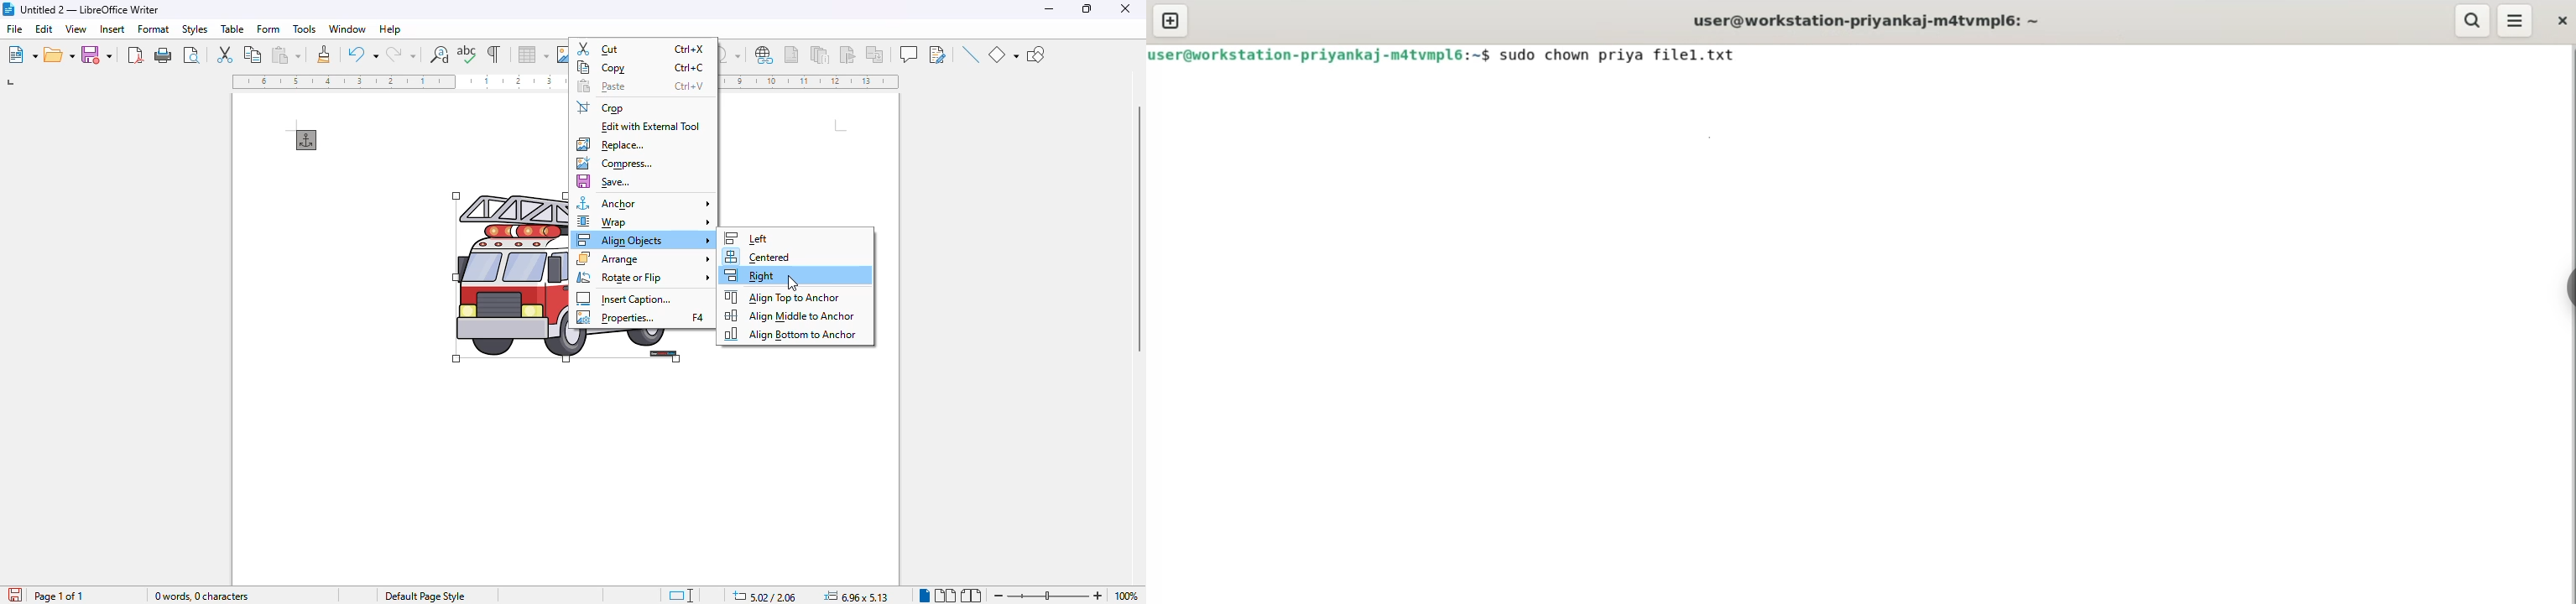 This screenshot has width=2576, height=616. What do you see at coordinates (195, 29) in the screenshot?
I see `styles` at bounding box center [195, 29].